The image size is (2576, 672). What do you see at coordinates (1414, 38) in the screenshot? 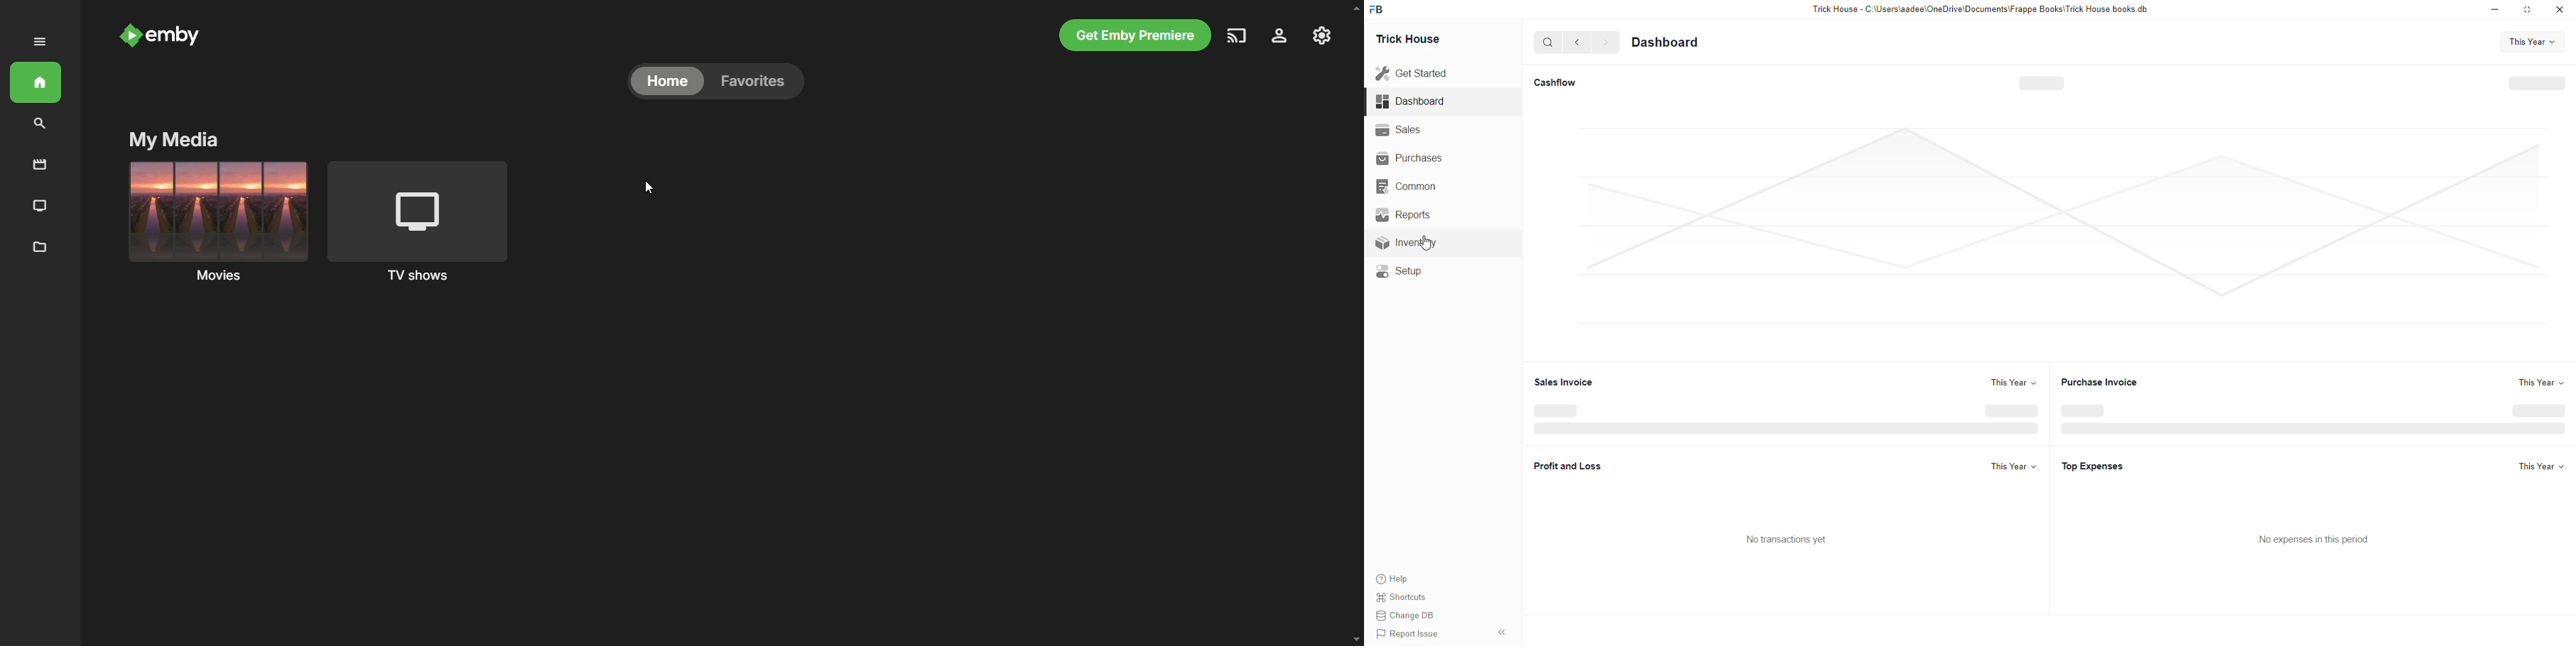
I see `Trick House` at bounding box center [1414, 38].